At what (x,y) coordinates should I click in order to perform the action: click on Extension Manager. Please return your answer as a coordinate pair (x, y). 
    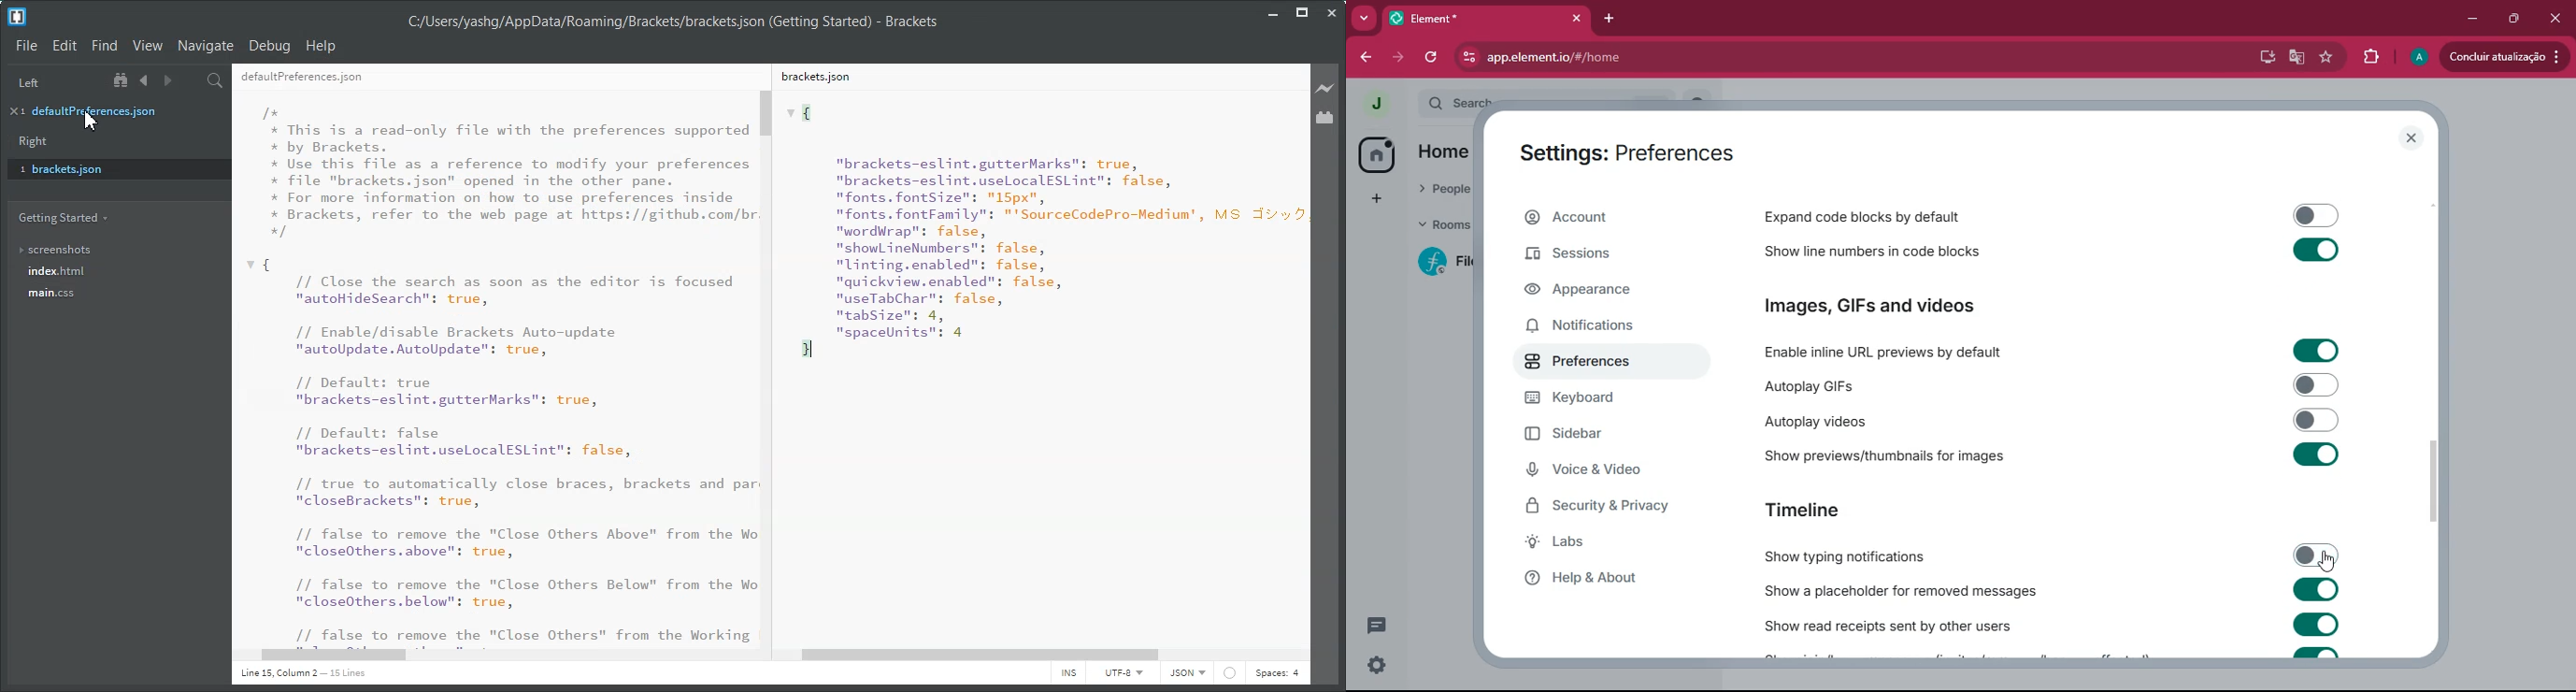
    Looking at the image, I should click on (1326, 118).